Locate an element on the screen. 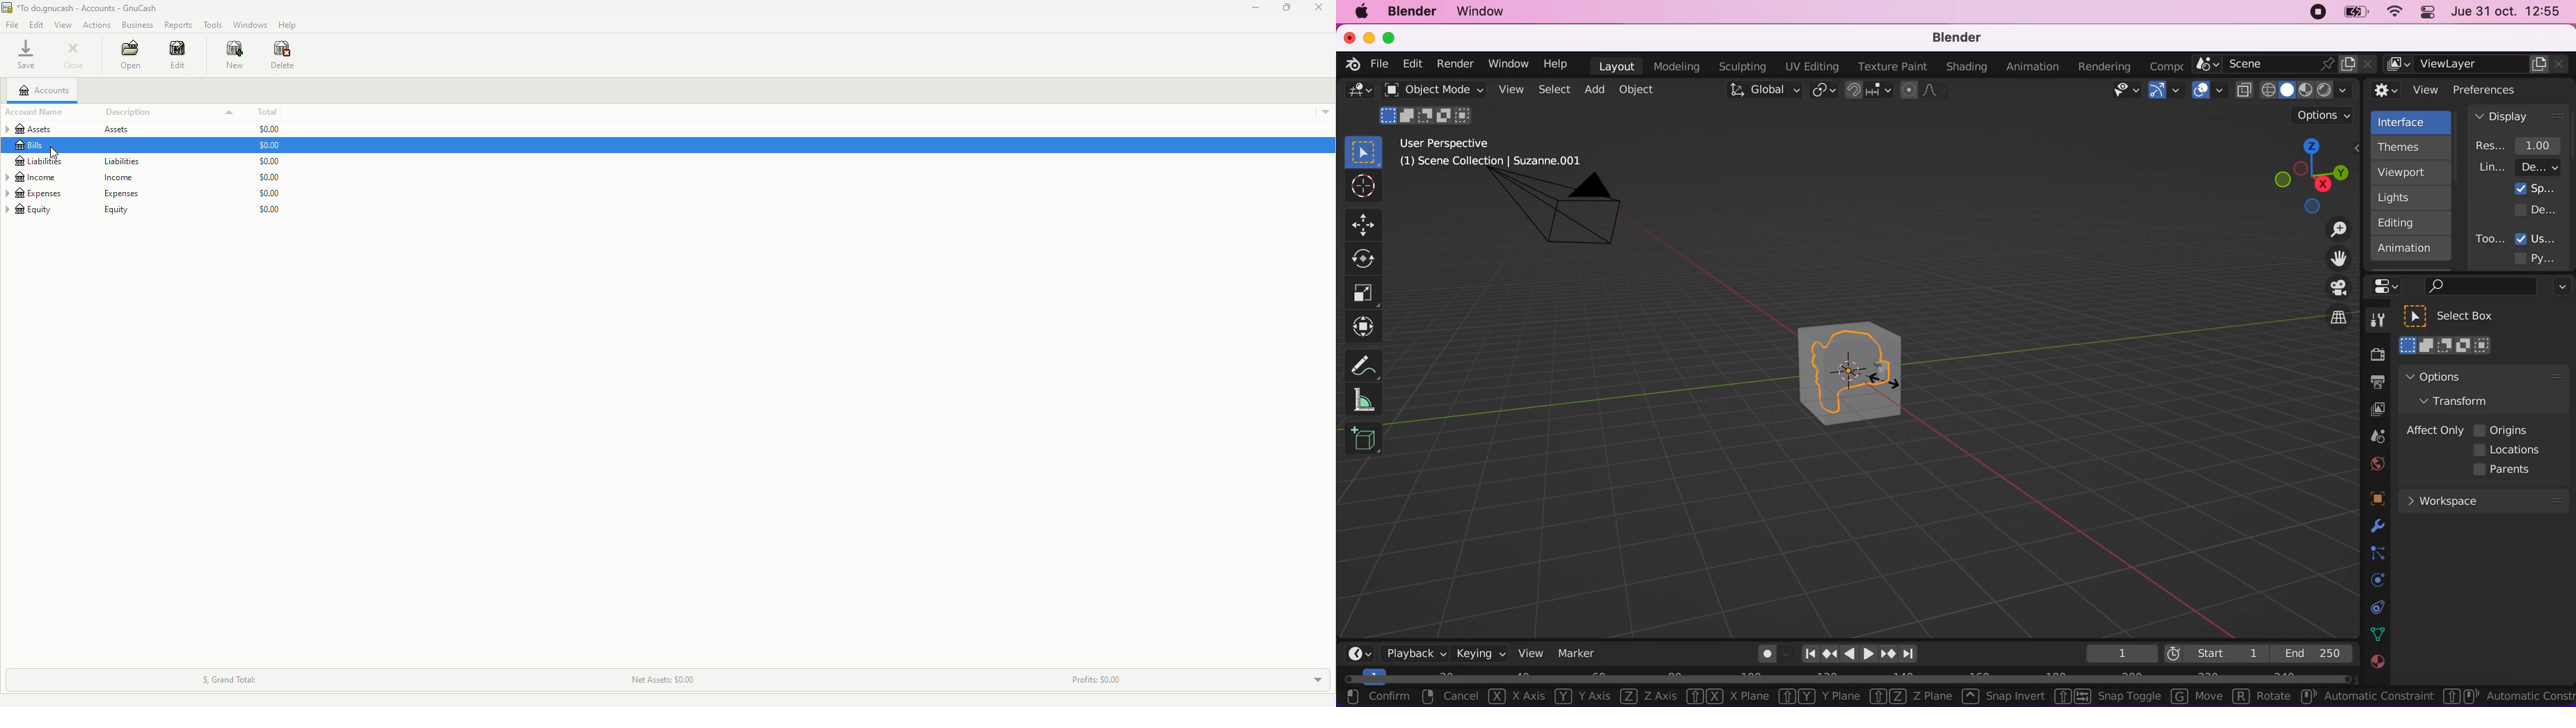  Net Assets is located at coordinates (662, 679).